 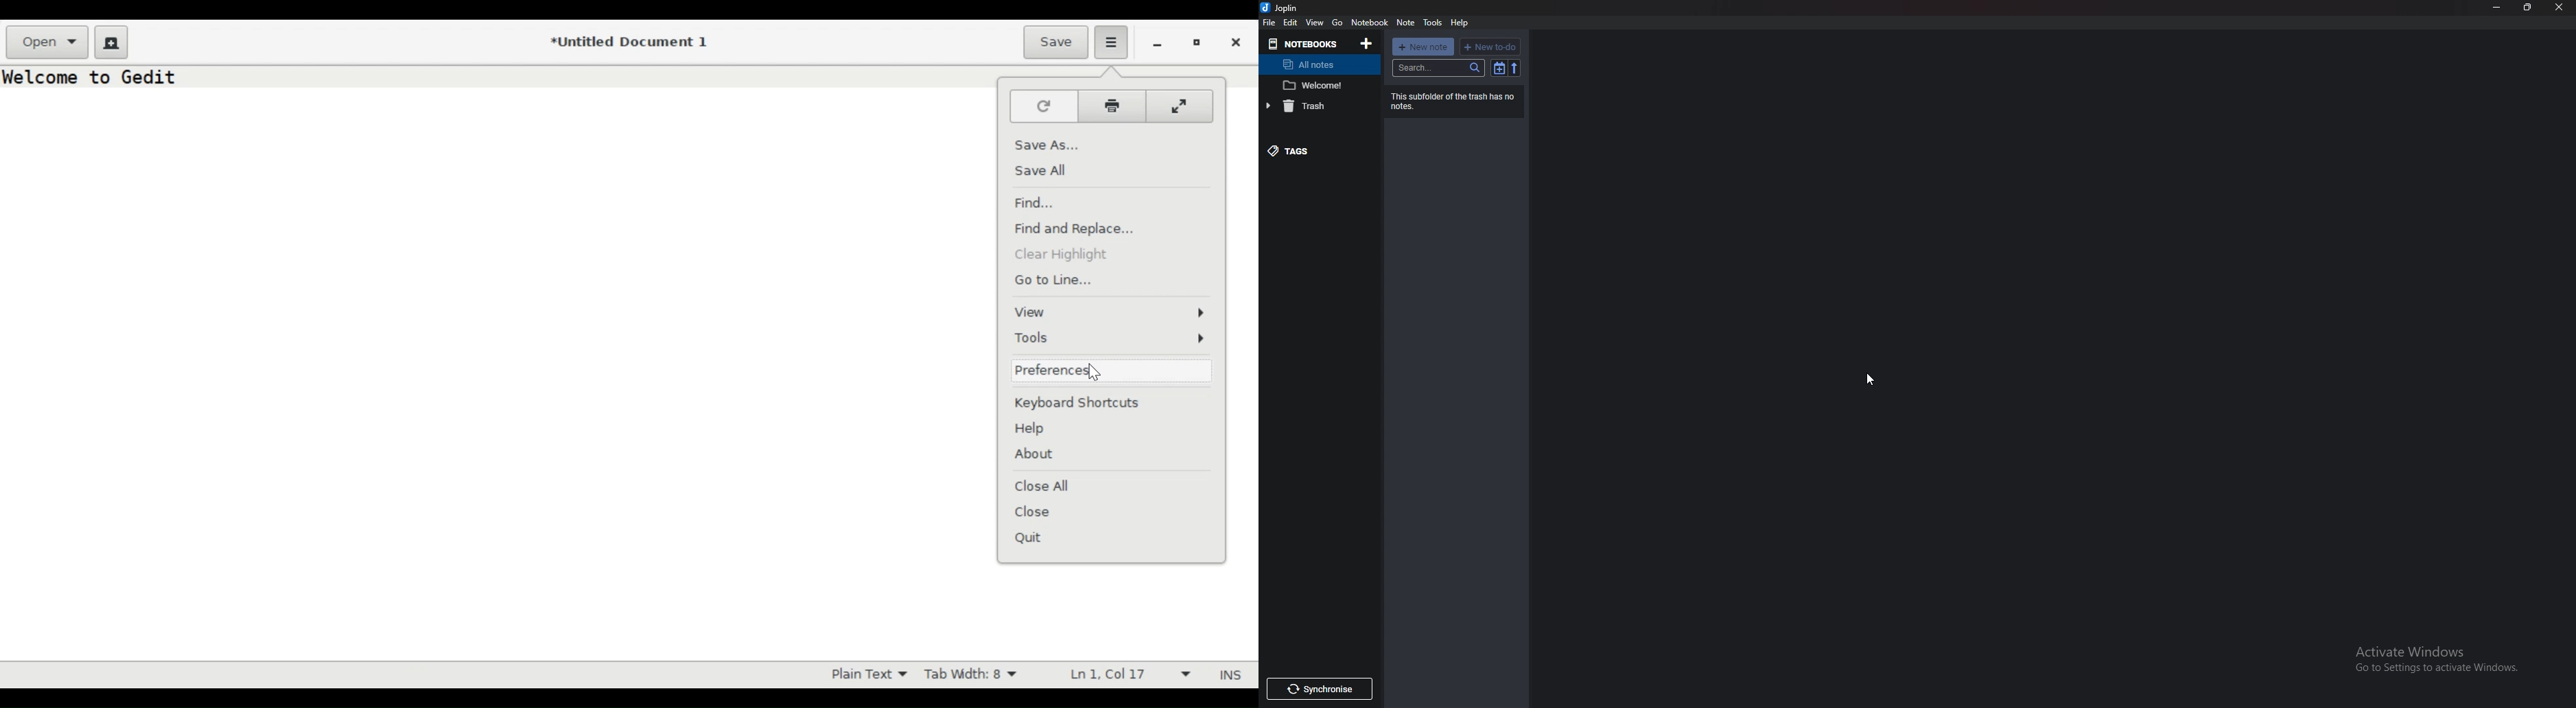 What do you see at coordinates (1112, 43) in the screenshot?
I see `Application menu` at bounding box center [1112, 43].